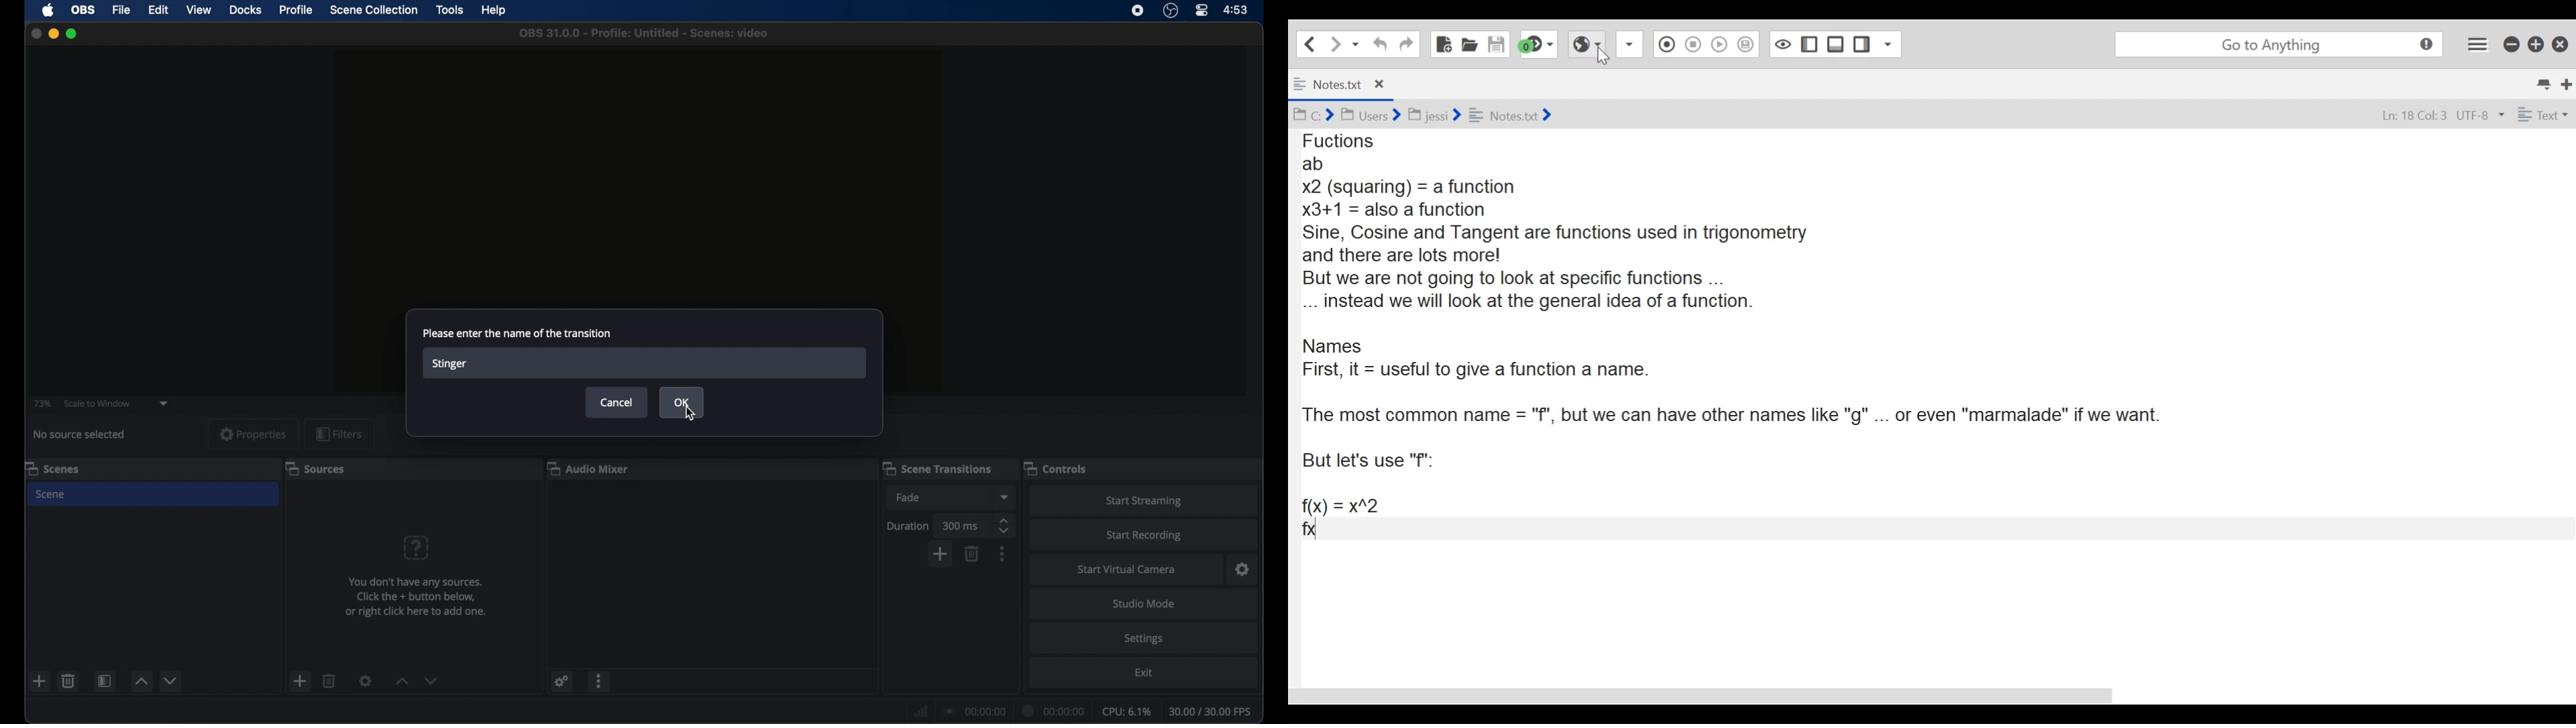 This screenshot has height=728, width=2576. I want to click on profile, so click(294, 10).